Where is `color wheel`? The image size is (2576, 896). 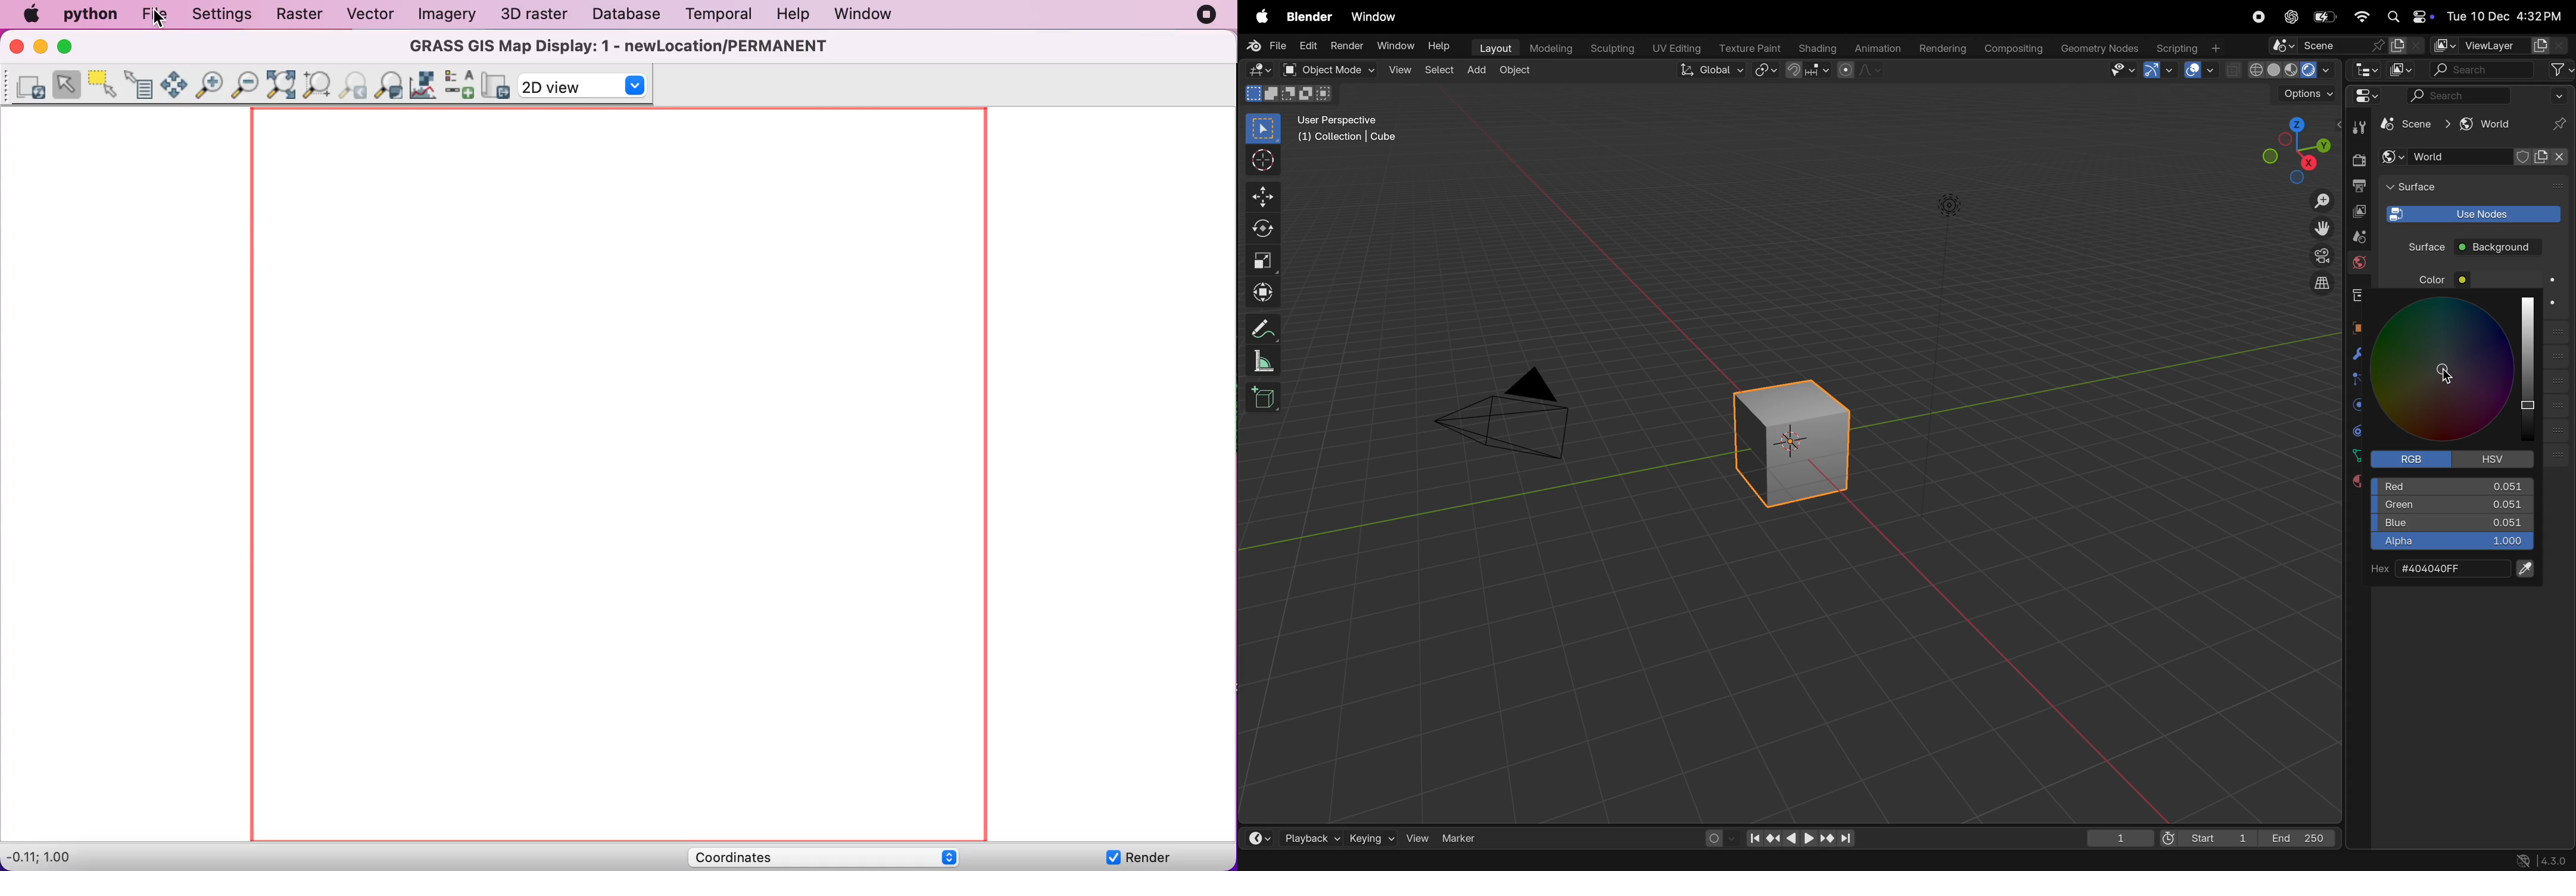 color wheel is located at coordinates (2457, 369).